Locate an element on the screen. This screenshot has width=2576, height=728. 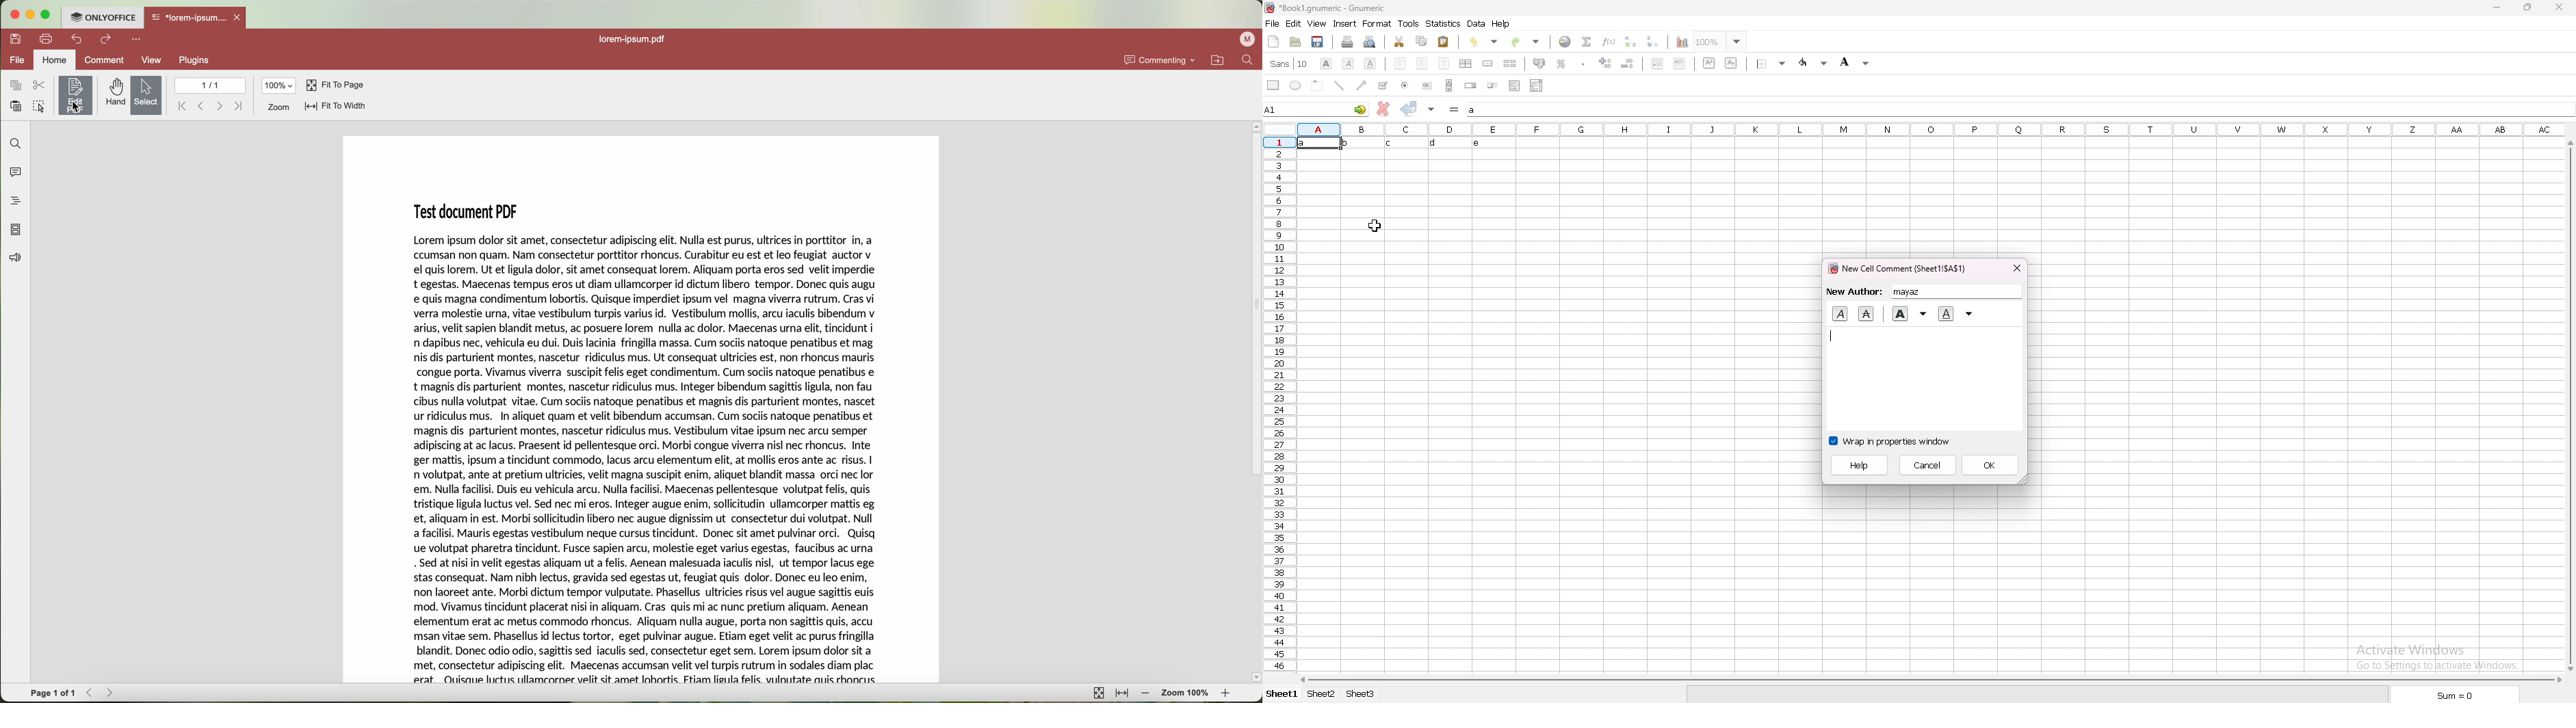
cancel change is located at coordinates (1383, 108).